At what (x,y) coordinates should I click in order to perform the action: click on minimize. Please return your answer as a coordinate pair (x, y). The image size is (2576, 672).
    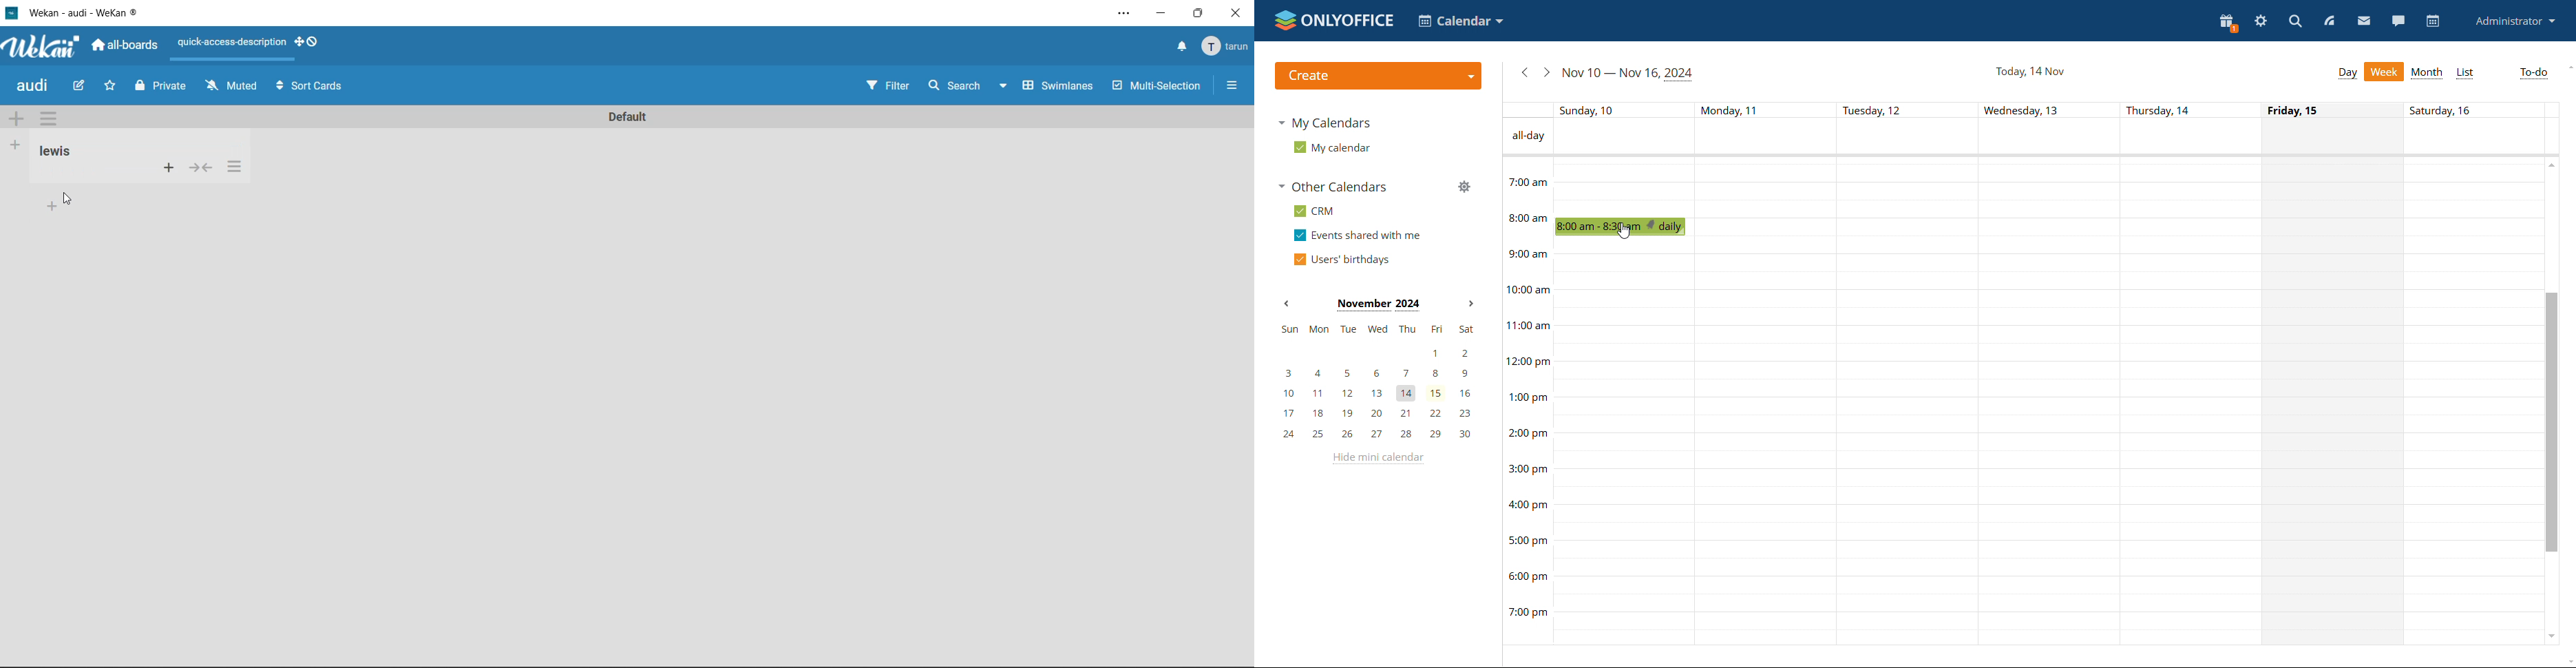
    Looking at the image, I should click on (1163, 15).